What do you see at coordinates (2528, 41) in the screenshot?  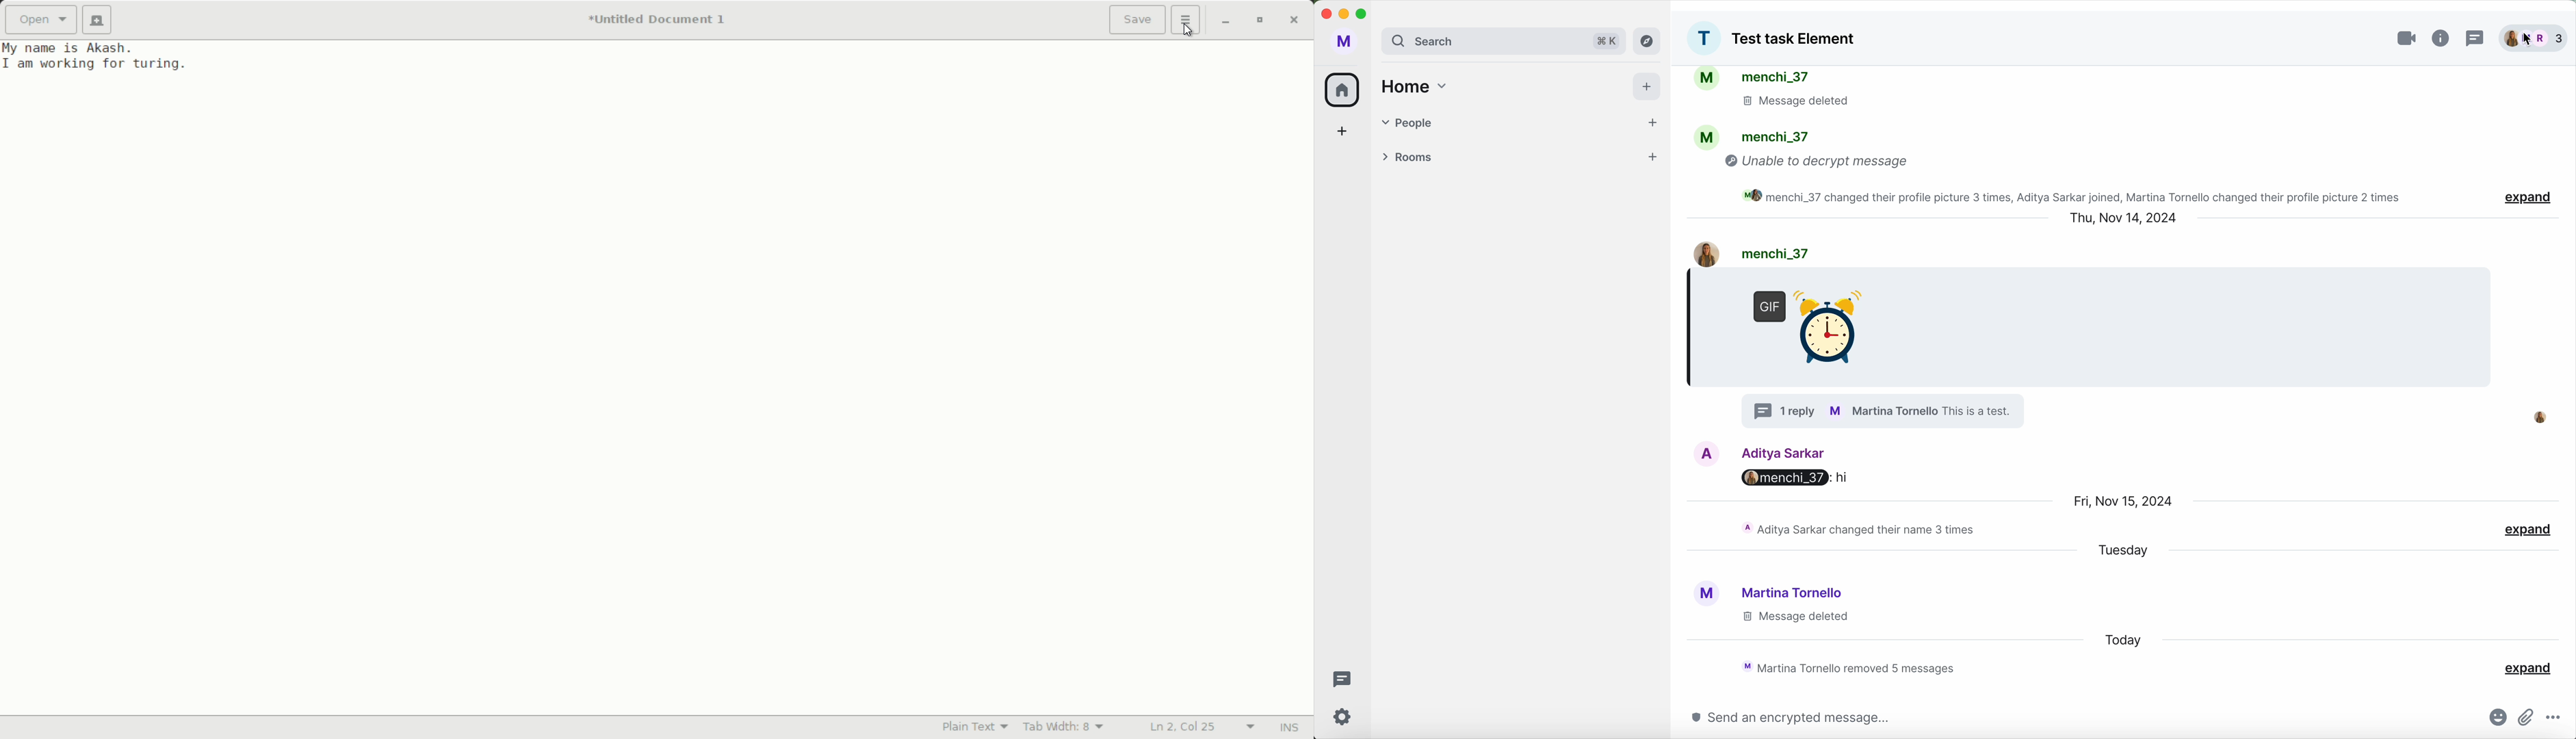 I see `cursor` at bounding box center [2528, 41].